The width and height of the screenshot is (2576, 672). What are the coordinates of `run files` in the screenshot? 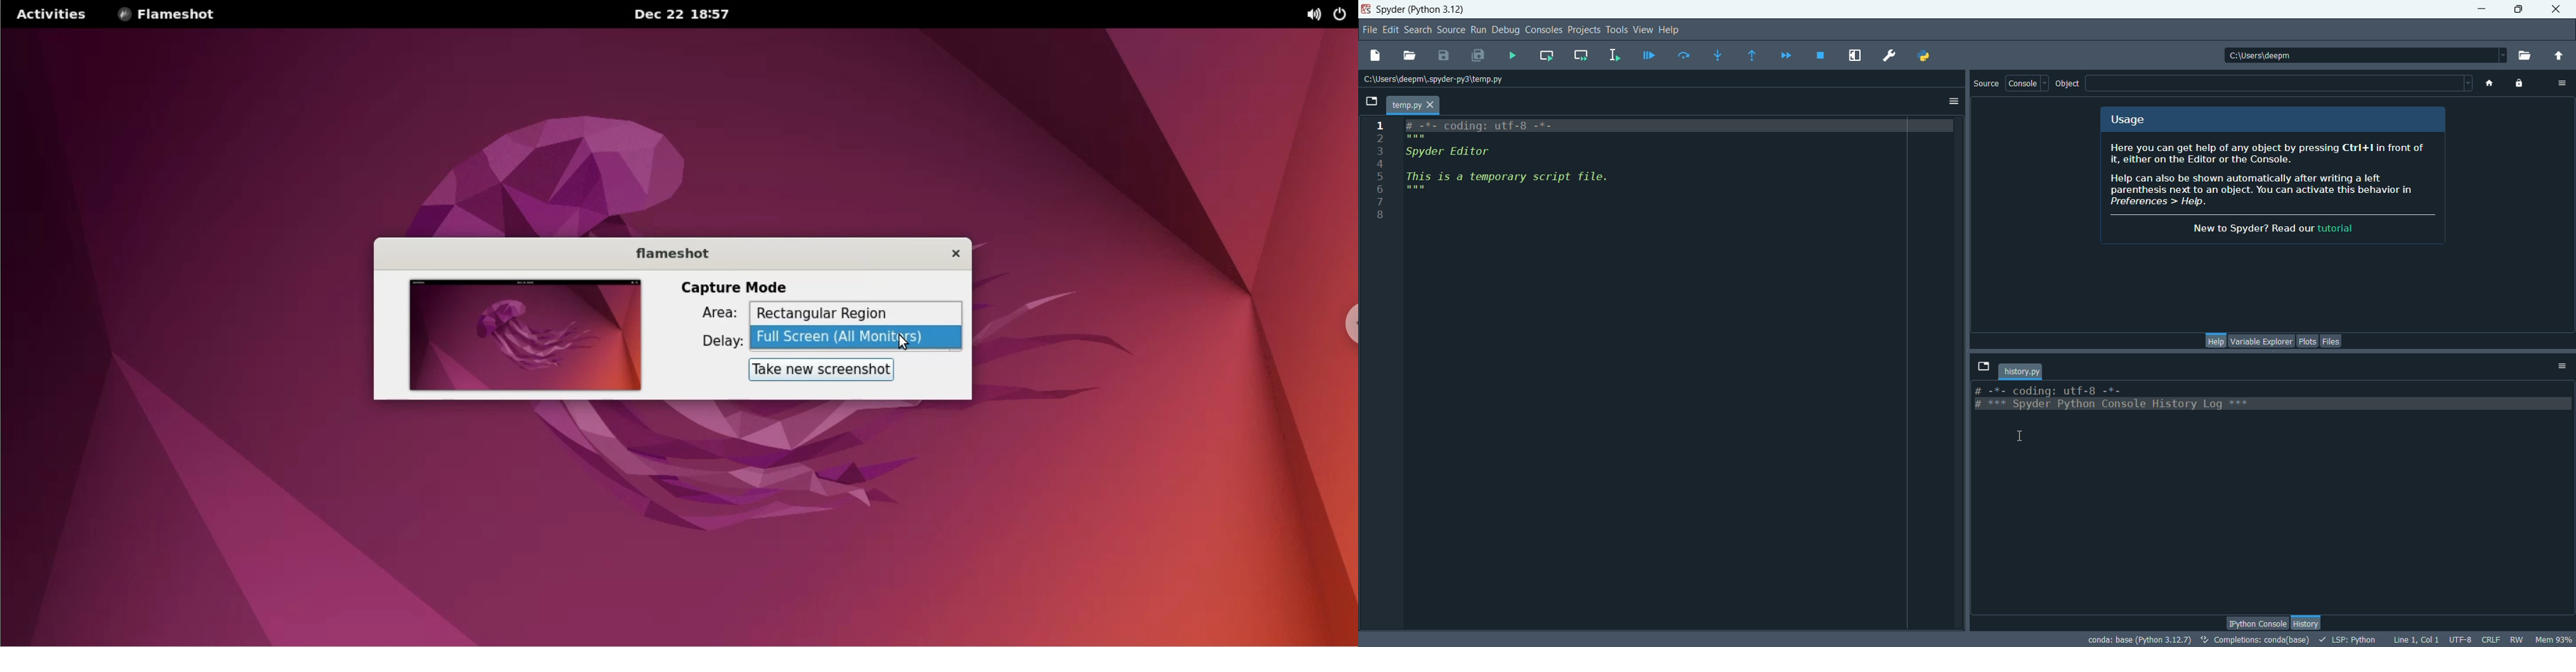 It's located at (1514, 56).